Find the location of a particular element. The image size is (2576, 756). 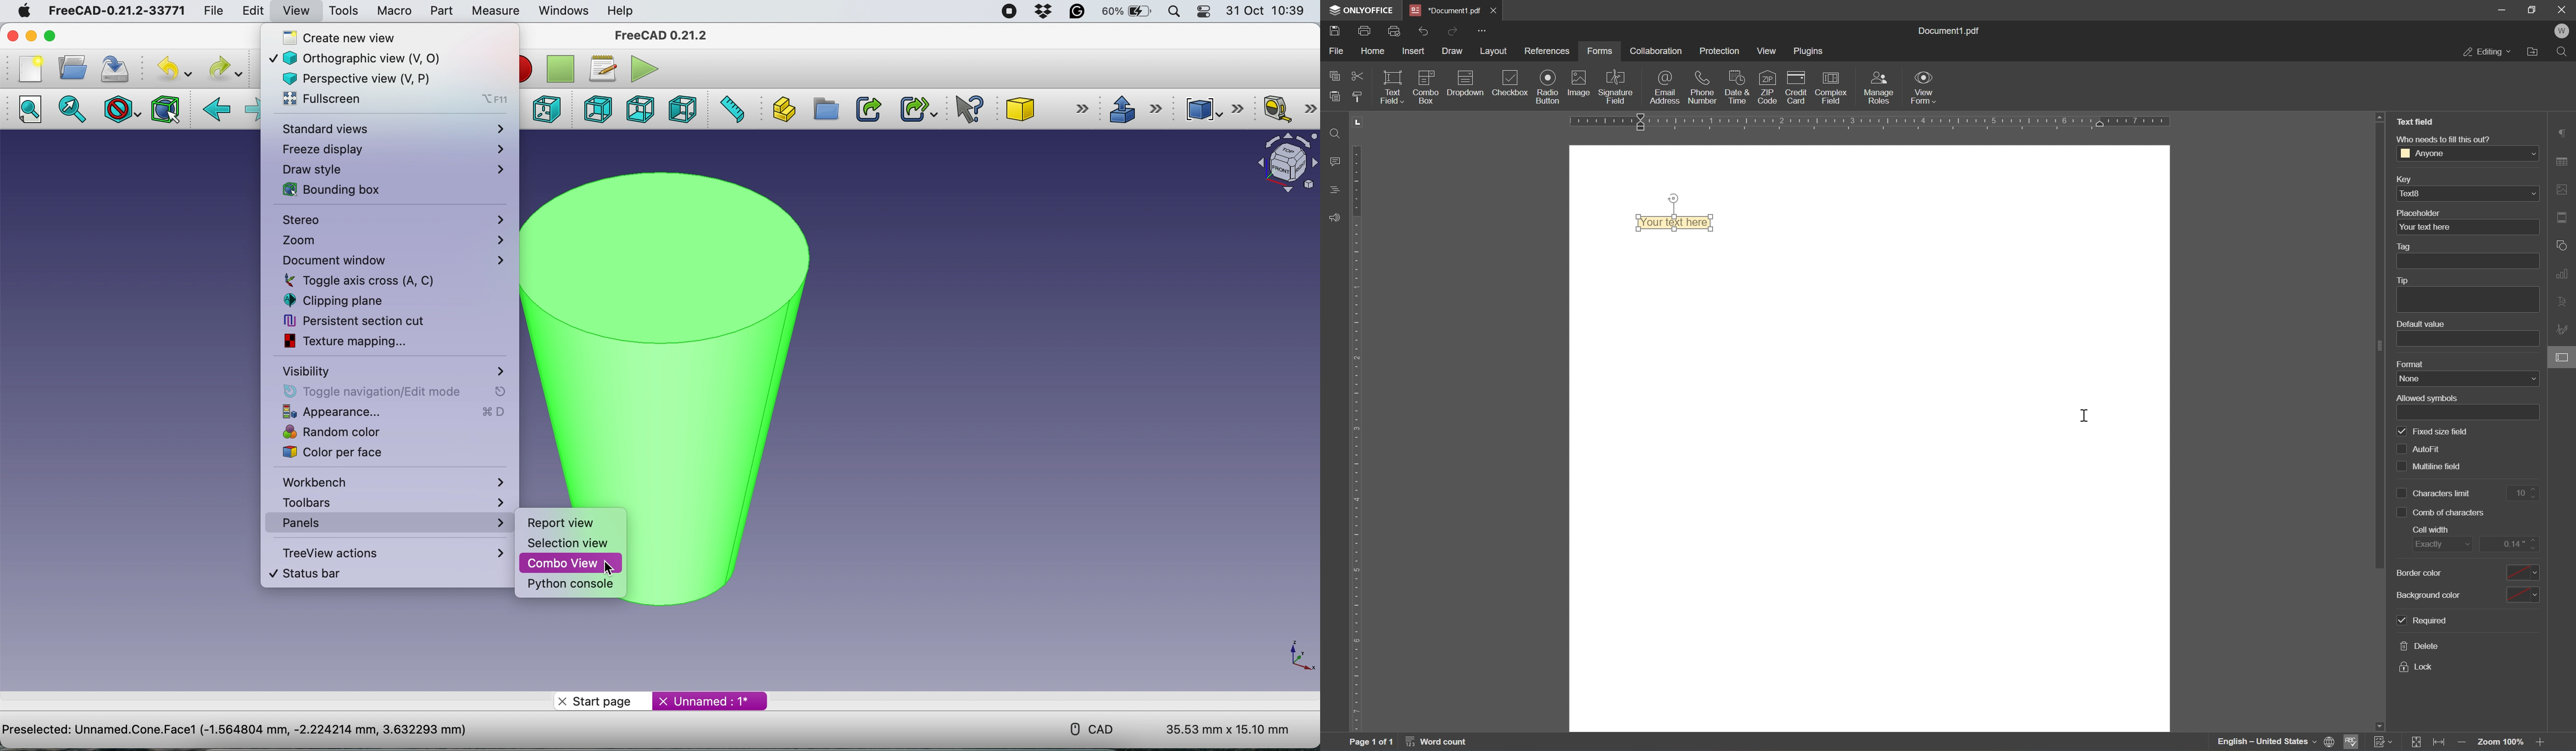

system logo is located at coordinates (17, 10).